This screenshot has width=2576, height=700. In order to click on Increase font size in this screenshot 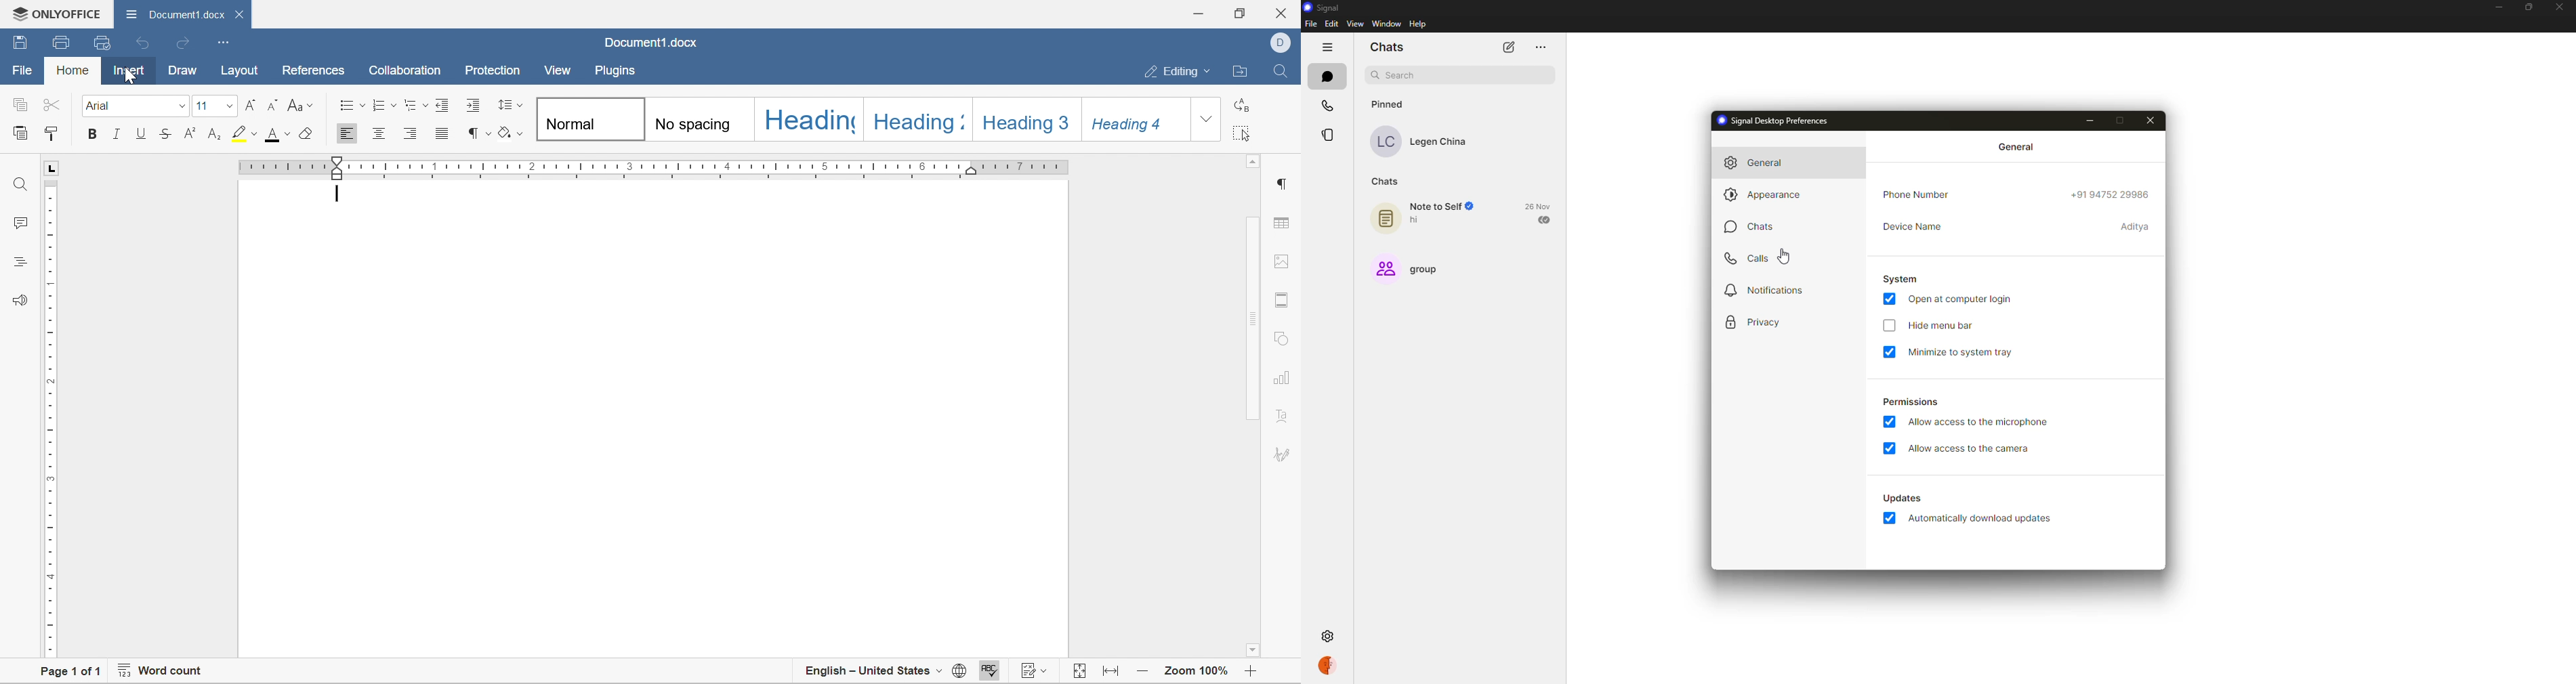, I will do `click(253, 104)`.